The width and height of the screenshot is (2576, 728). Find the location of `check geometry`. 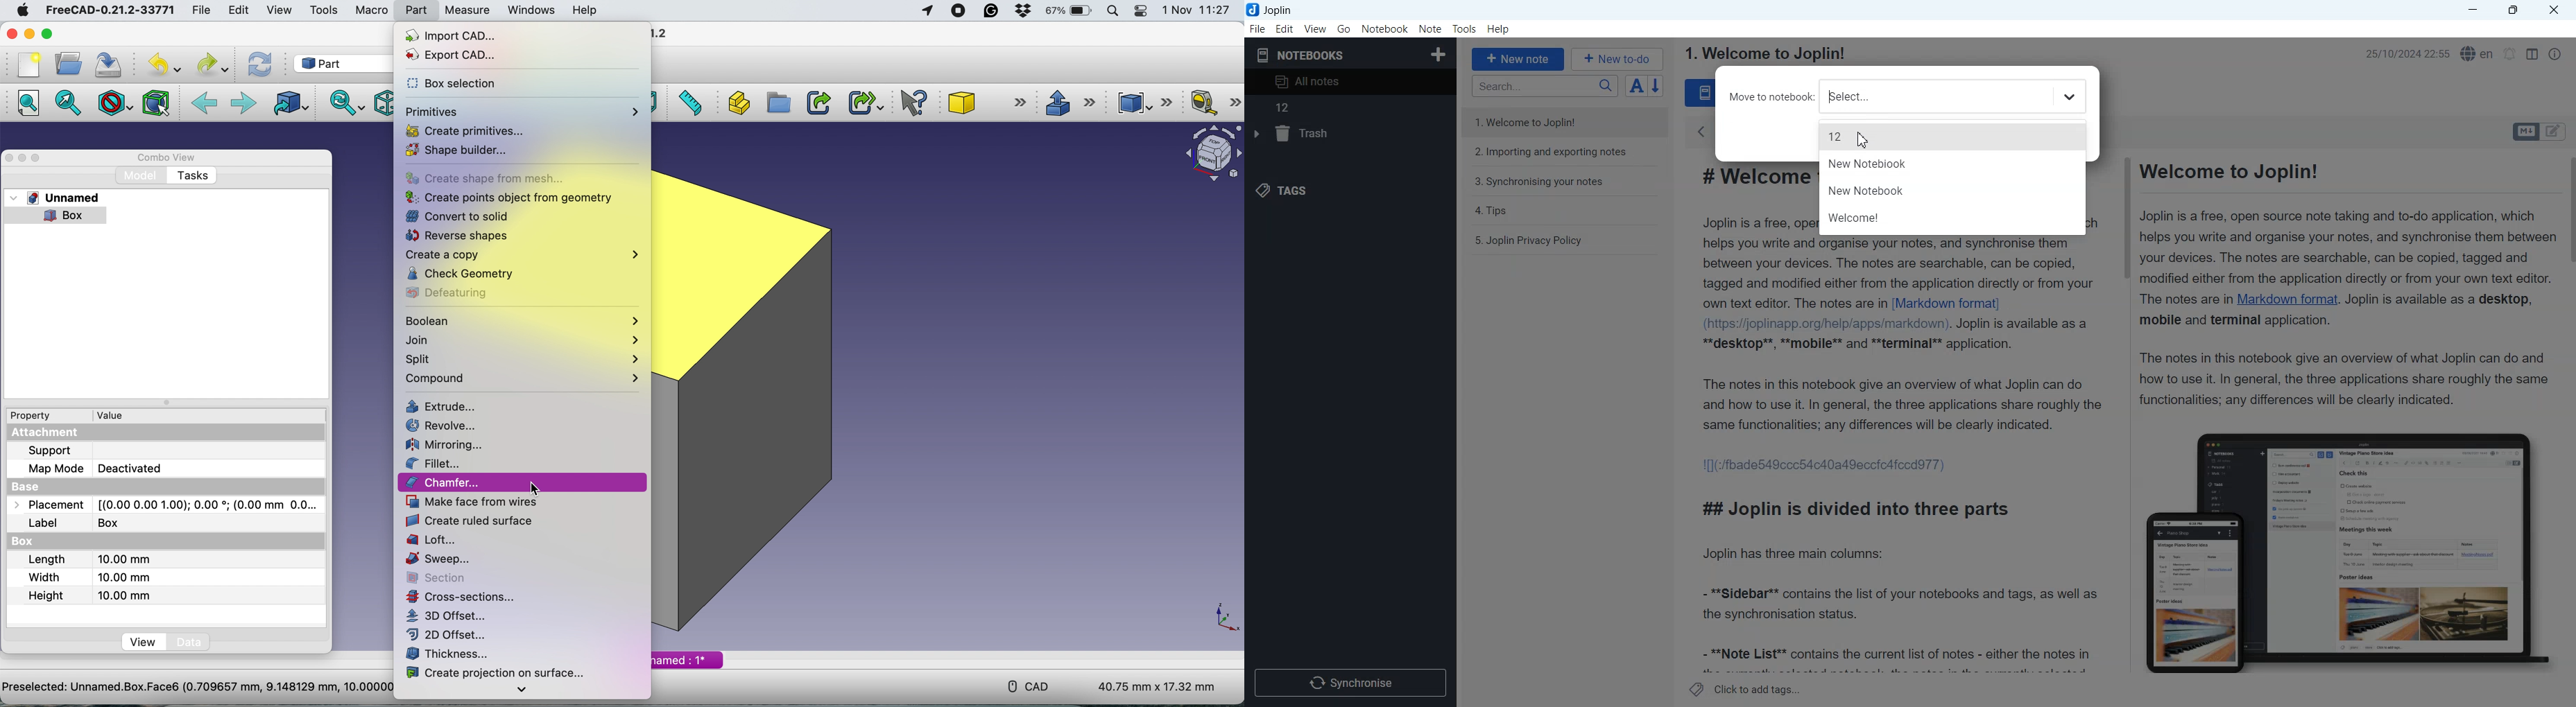

check geometry is located at coordinates (470, 273).